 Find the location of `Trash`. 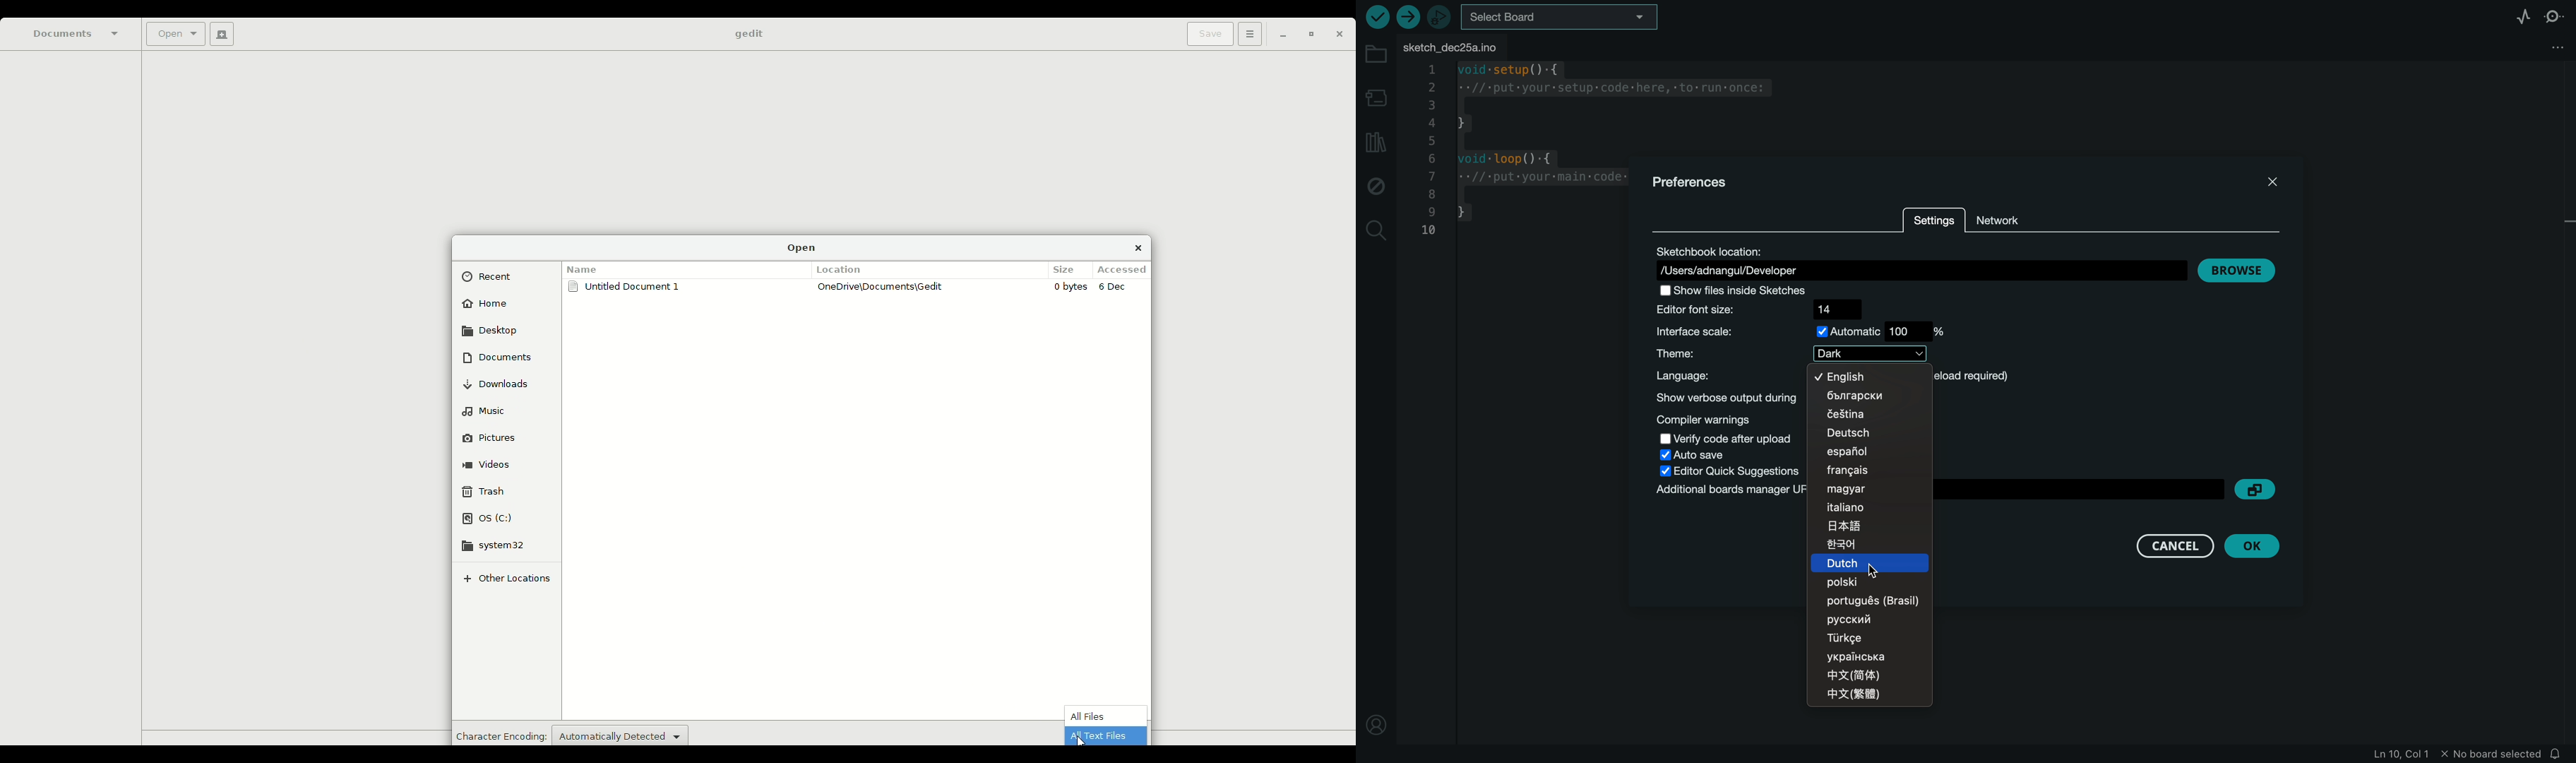

Trash is located at coordinates (484, 491).